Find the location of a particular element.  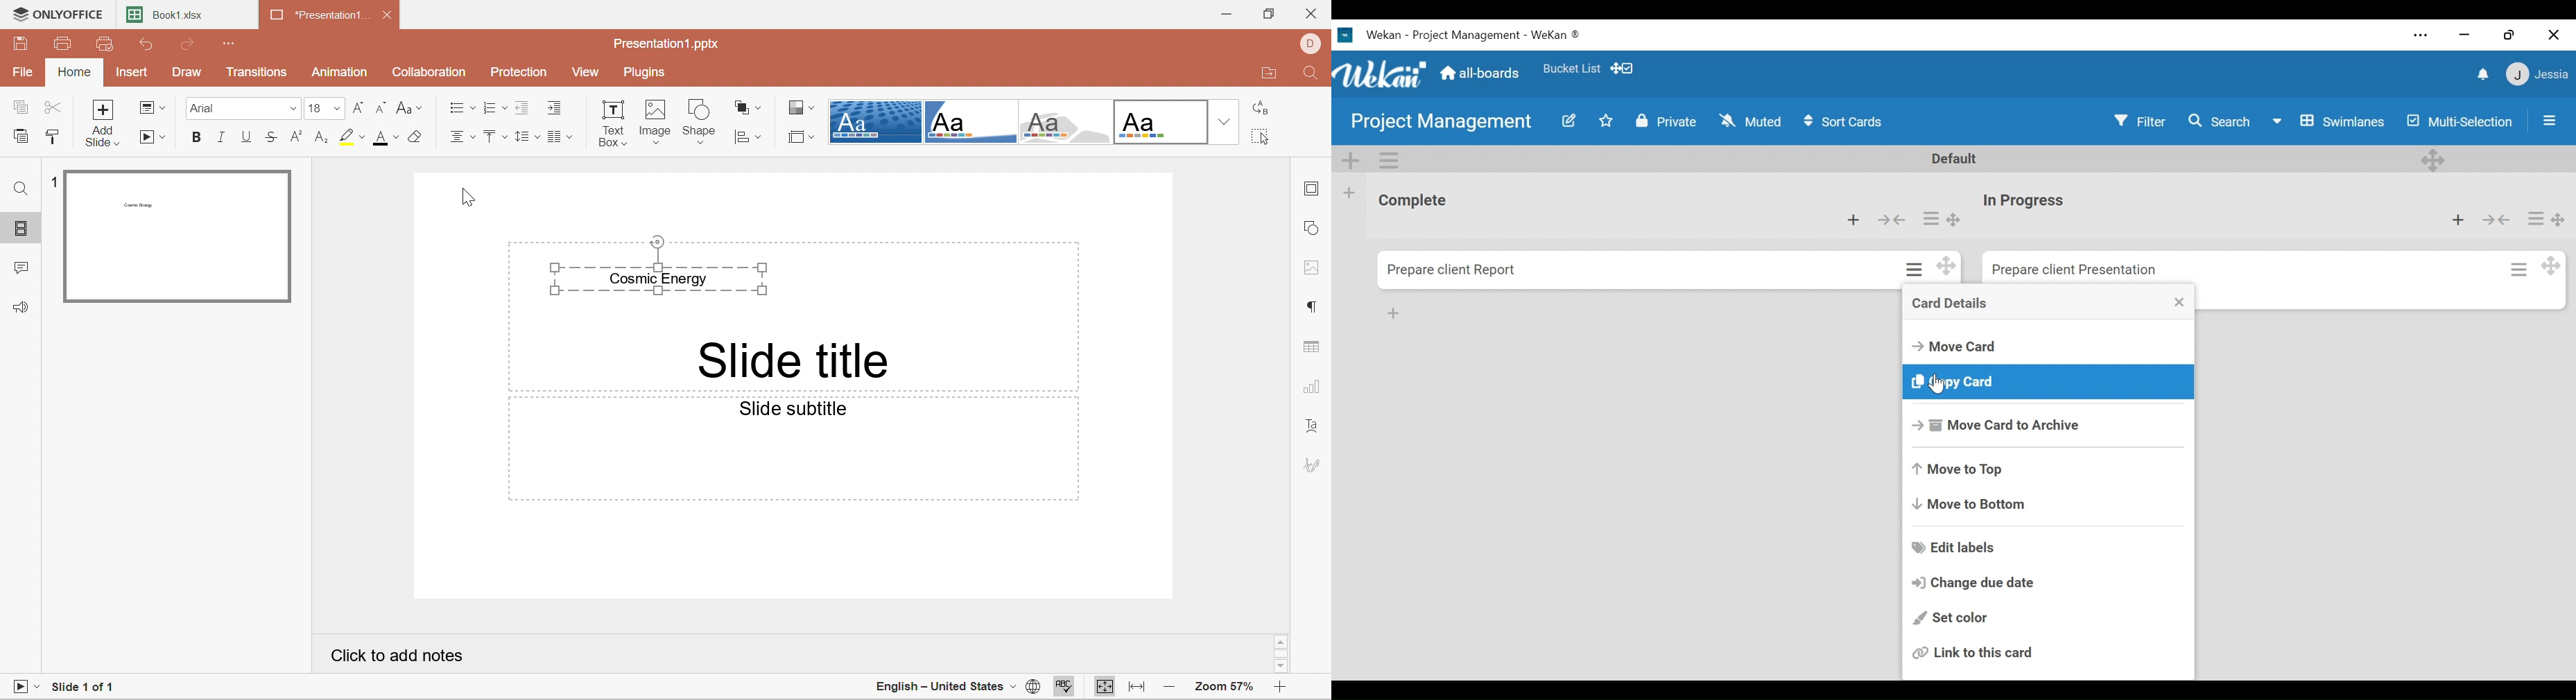

Slide 1 is located at coordinates (176, 237).